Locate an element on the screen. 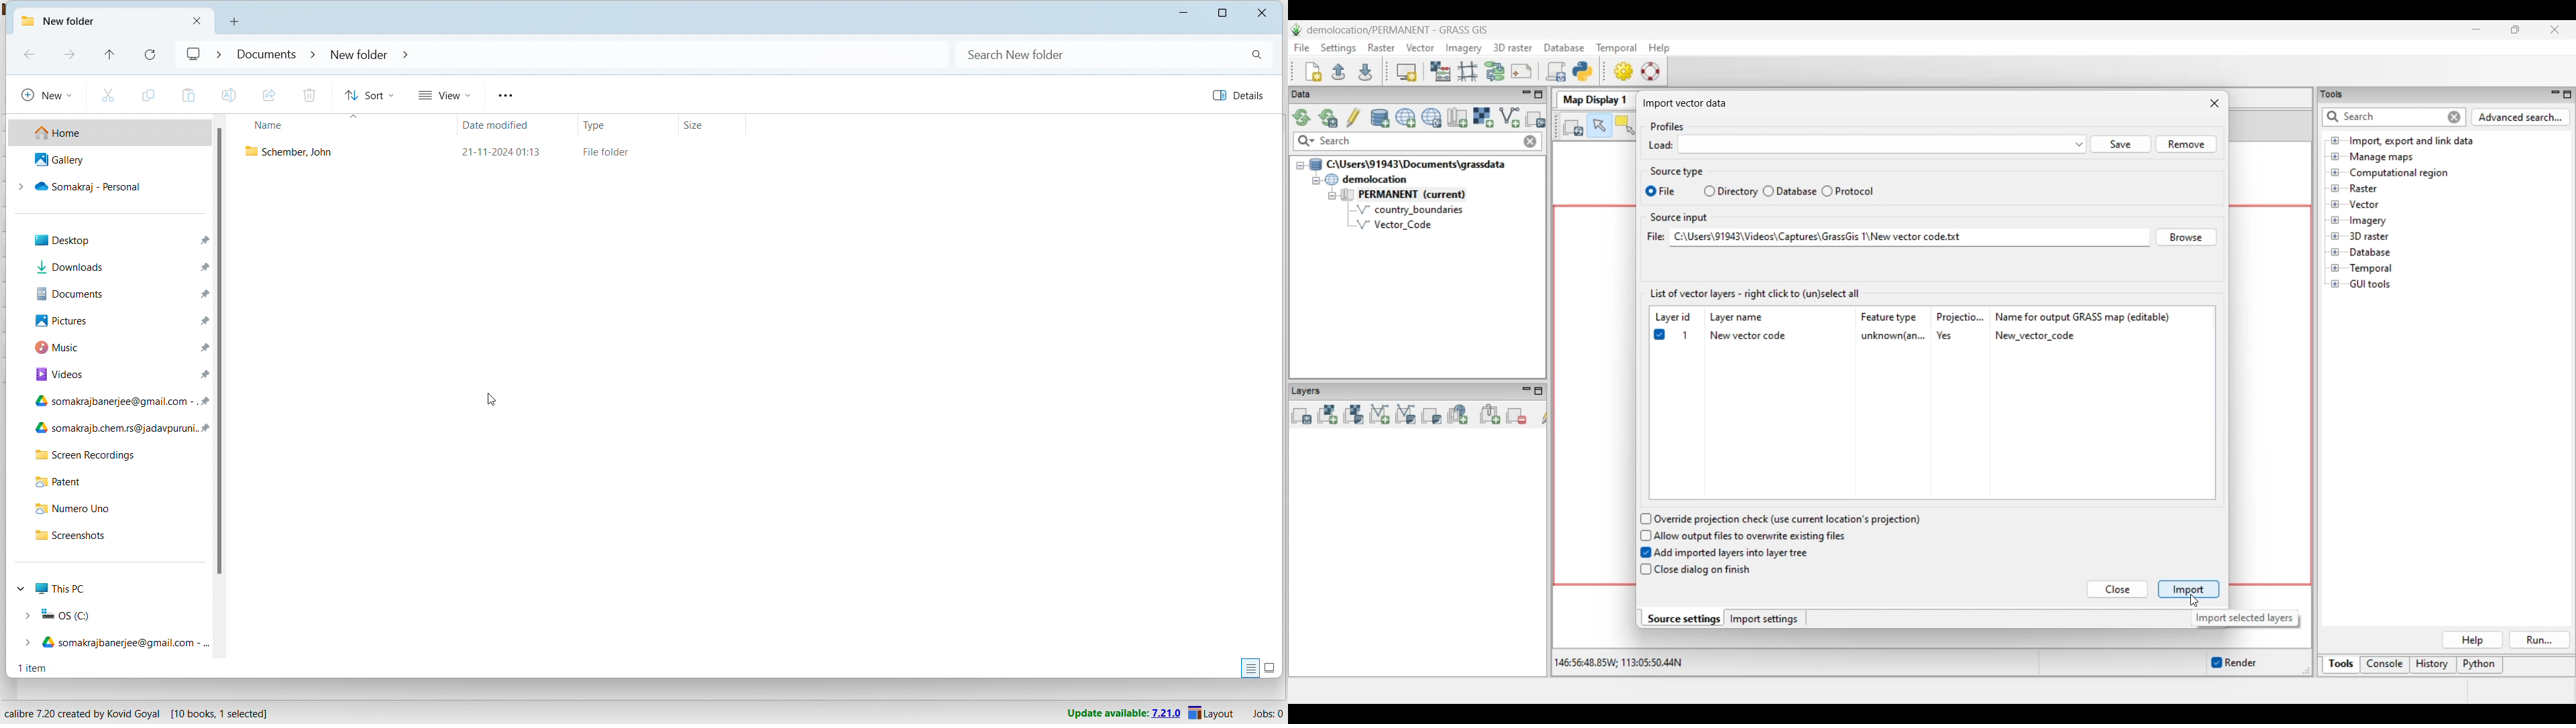 This screenshot has width=2576, height=728. open new window is located at coordinates (235, 21).